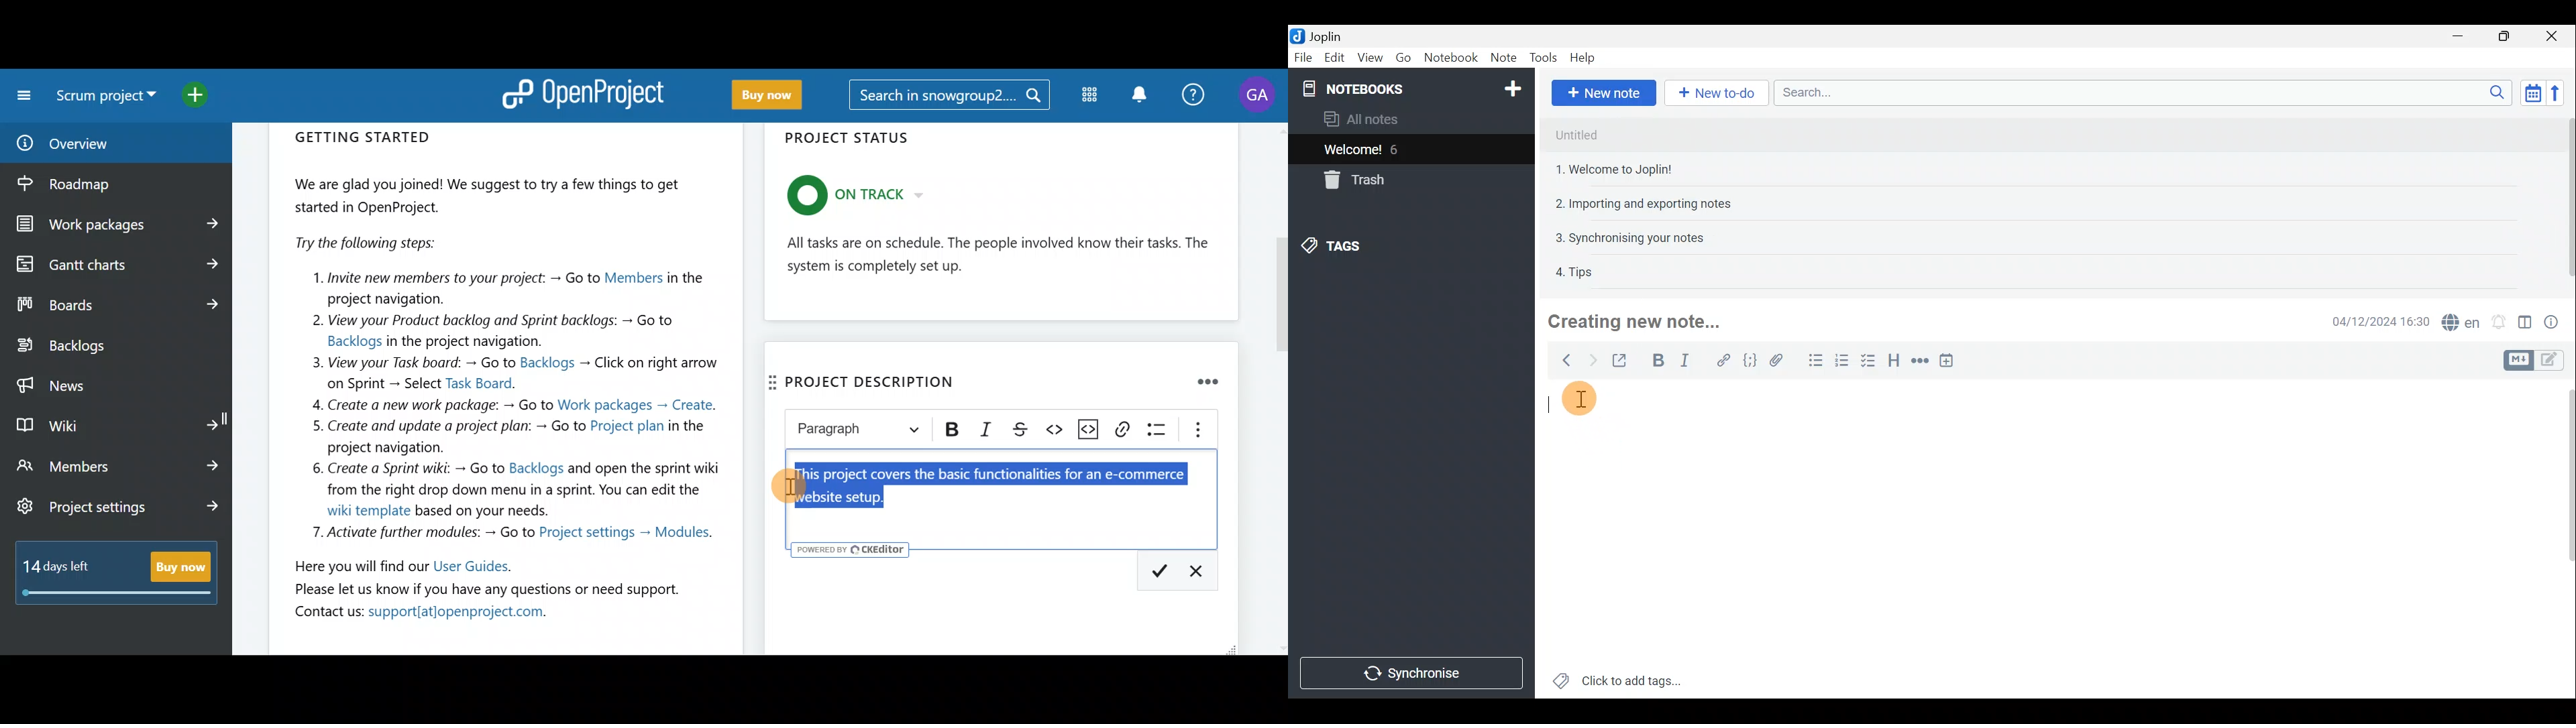  I want to click on Getting started, so click(507, 379).